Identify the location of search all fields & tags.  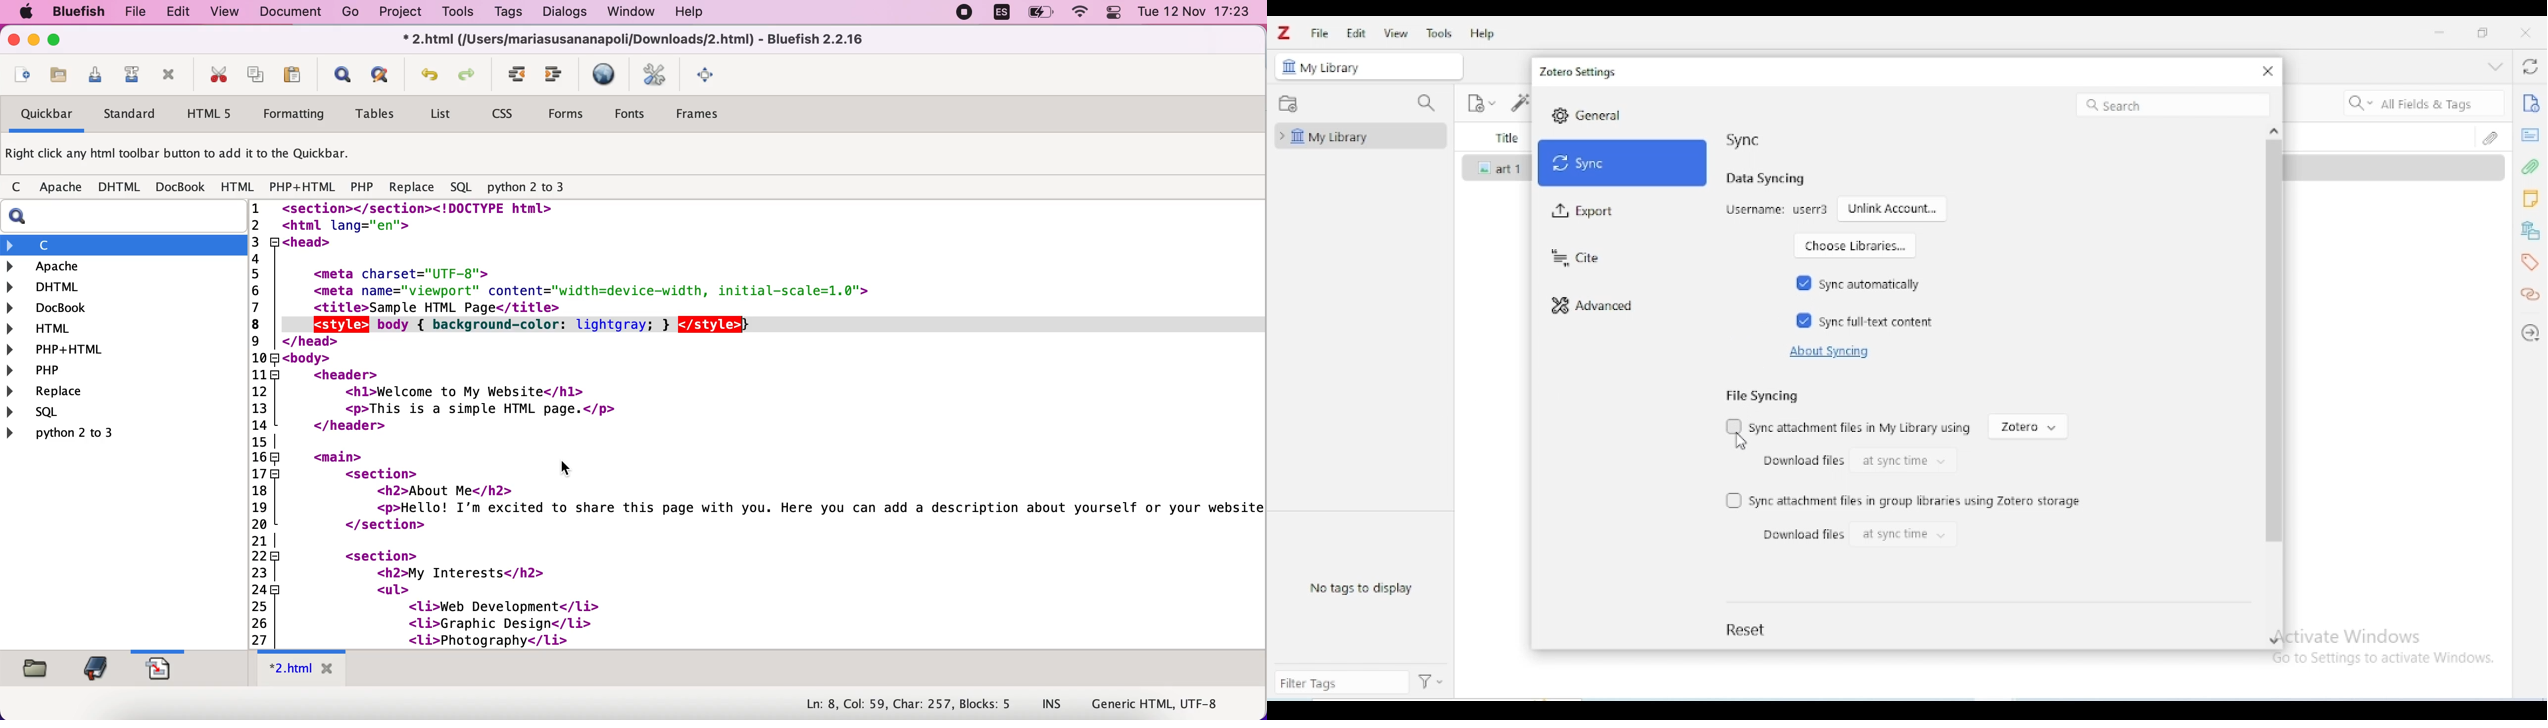
(2422, 103).